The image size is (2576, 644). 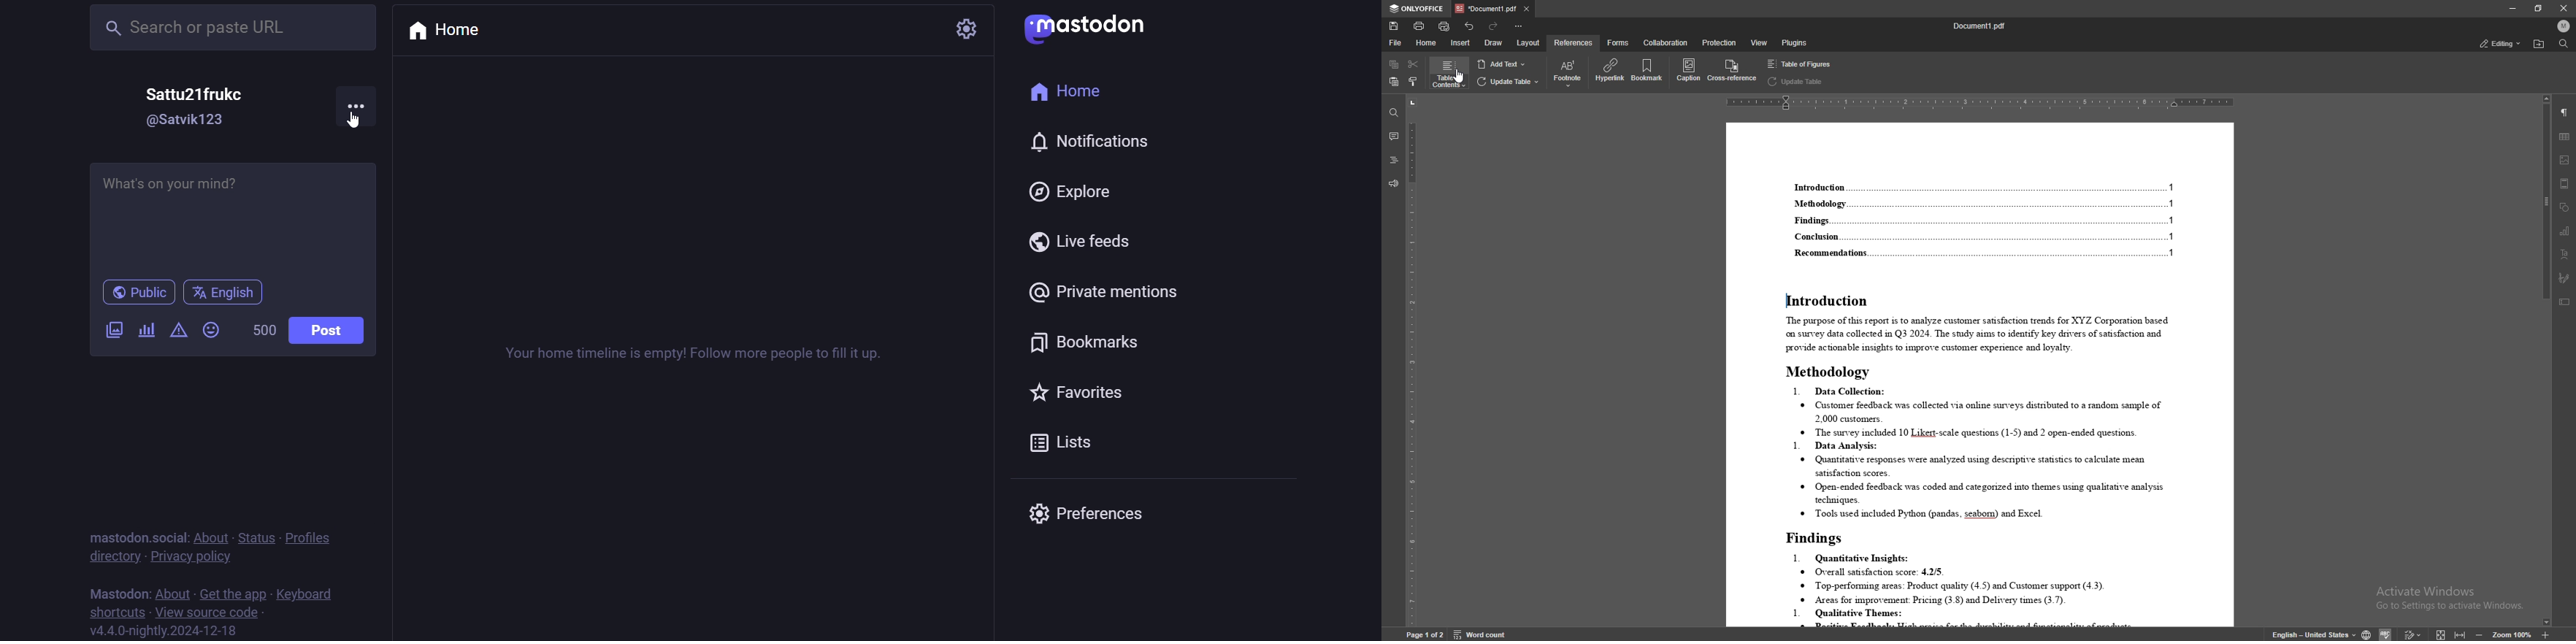 What do you see at coordinates (1799, 63) in the screenshot?
I see `table of figures` at bounding box center [1799, 63].